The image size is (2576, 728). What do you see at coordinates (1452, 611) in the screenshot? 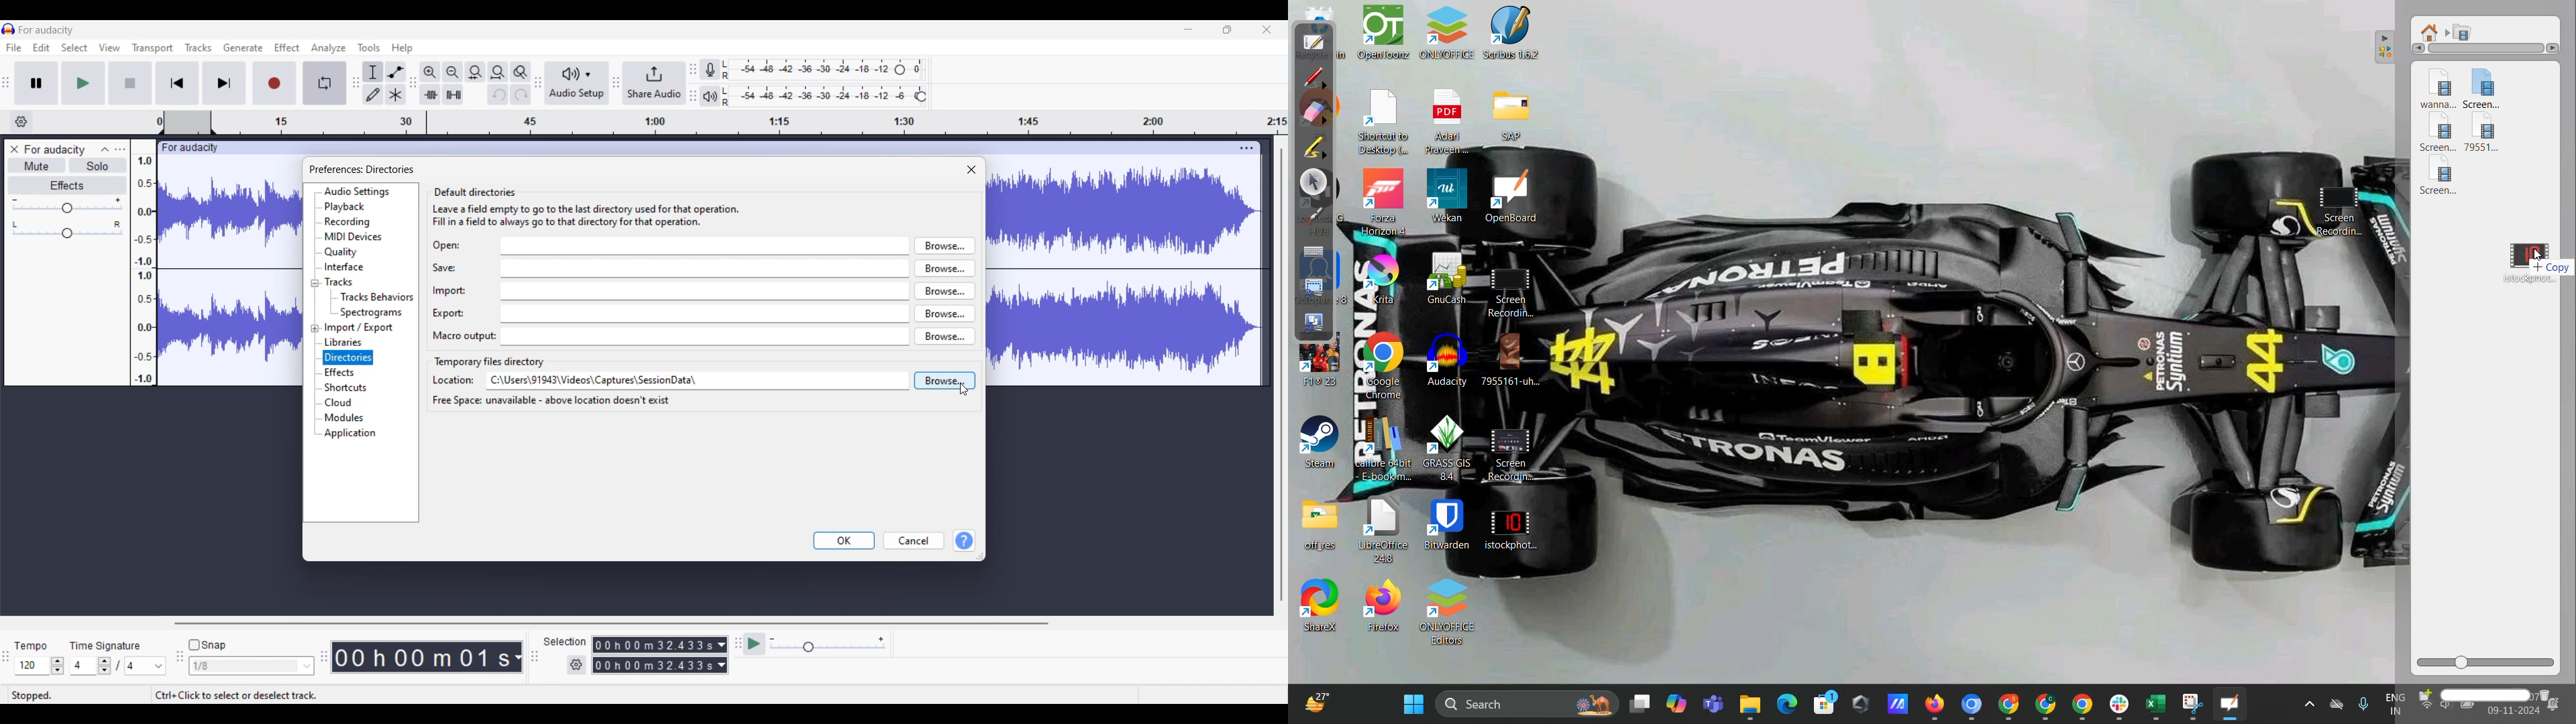
I see `Onlyoffice editors` at bounding box center [1452, 611].